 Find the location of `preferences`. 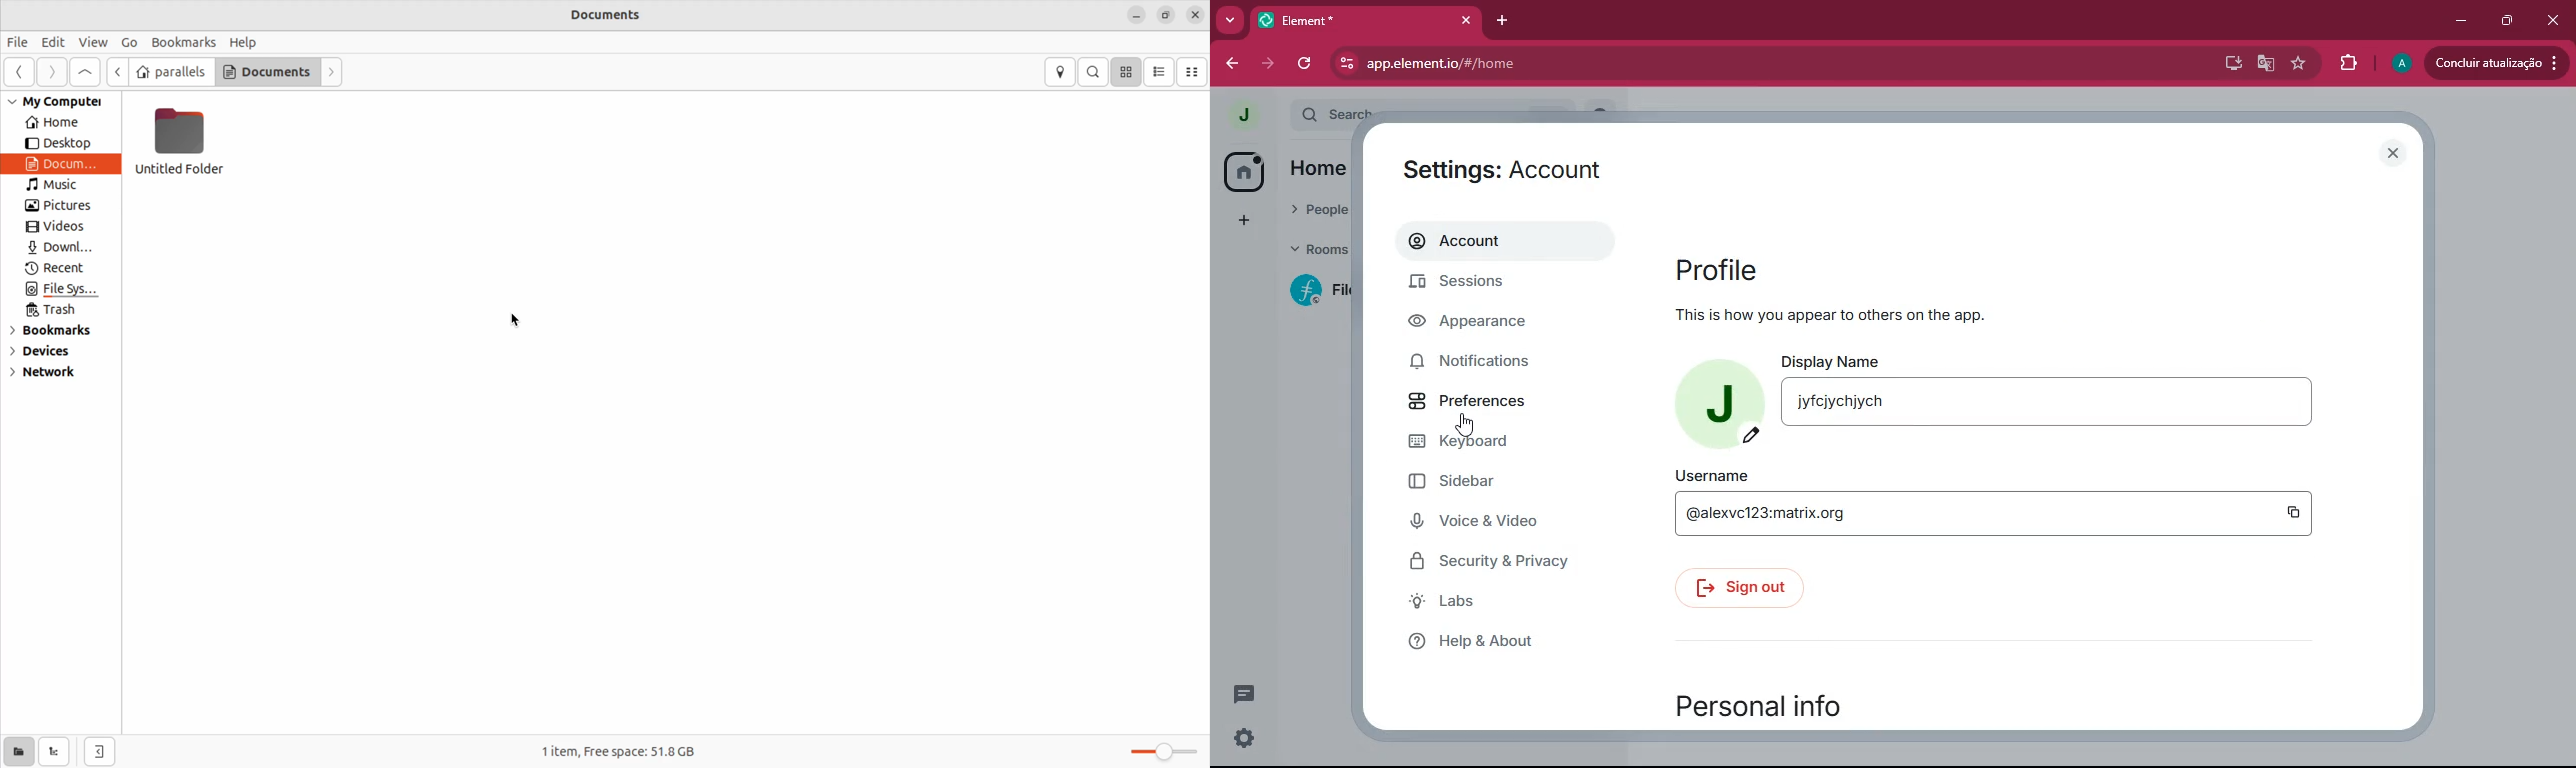

preferences is located at coordinates (1491, 400).